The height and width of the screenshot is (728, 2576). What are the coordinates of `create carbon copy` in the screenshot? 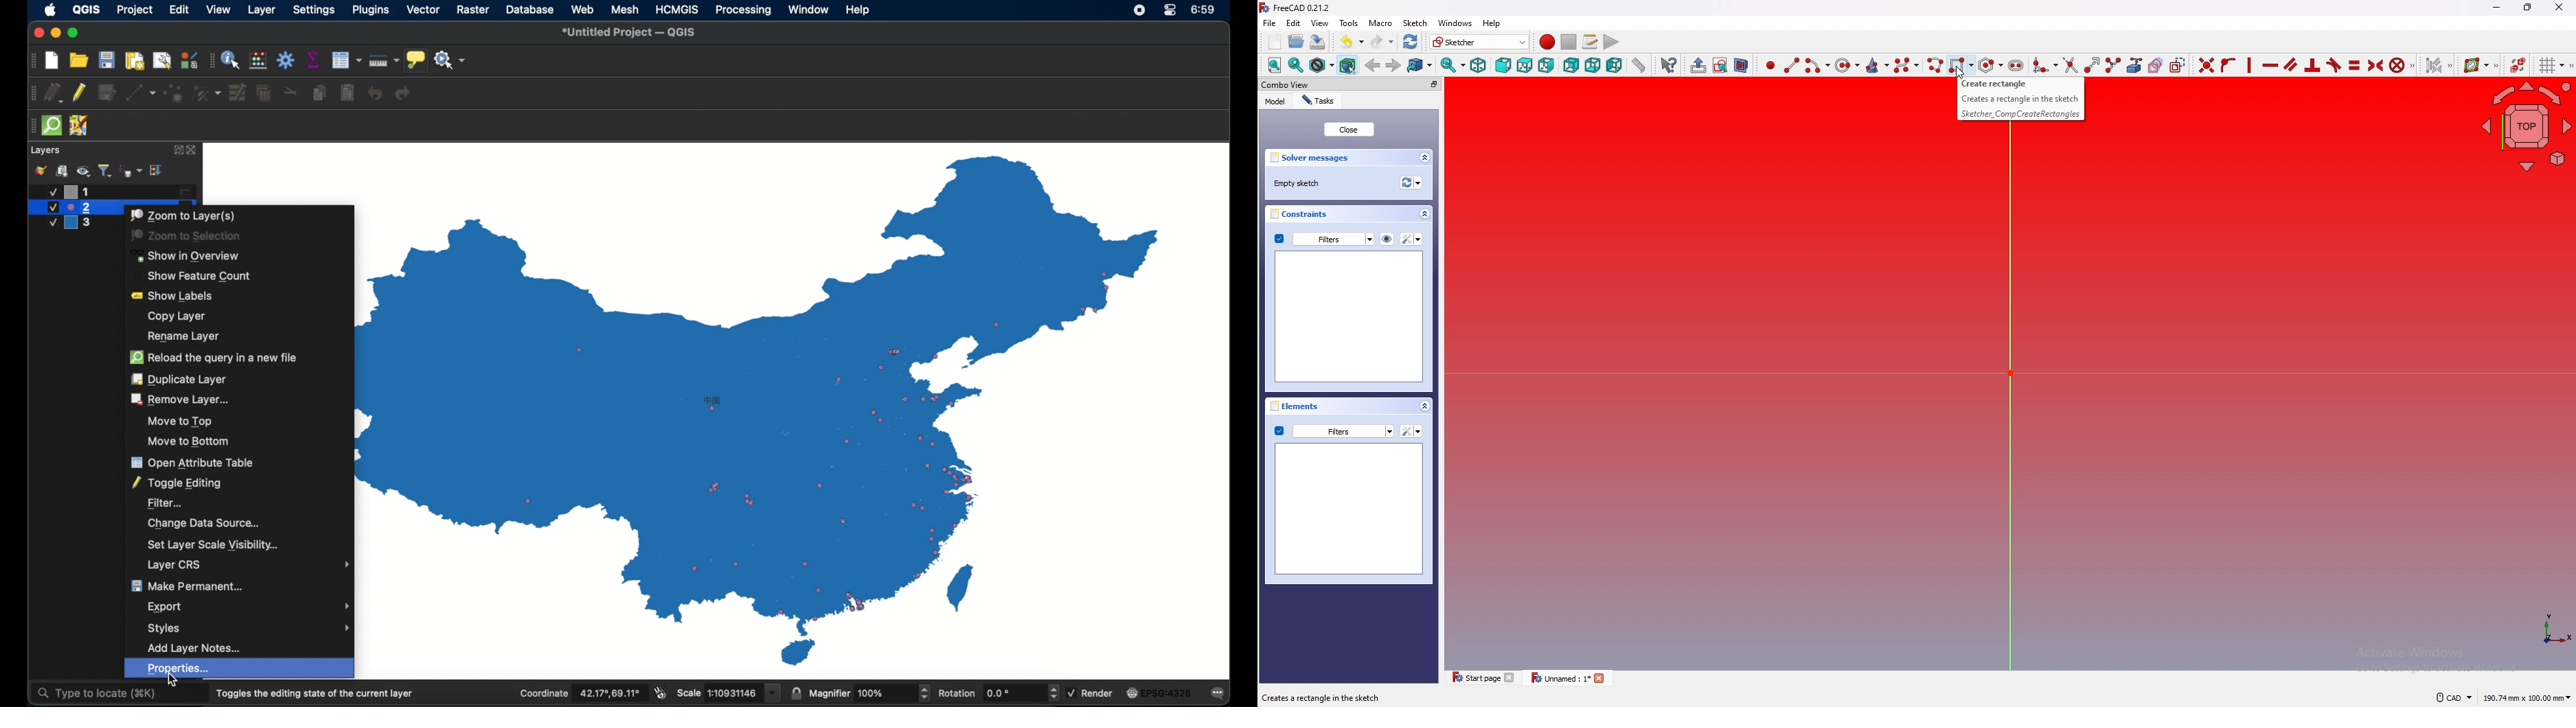 It's located at (2156, 65).